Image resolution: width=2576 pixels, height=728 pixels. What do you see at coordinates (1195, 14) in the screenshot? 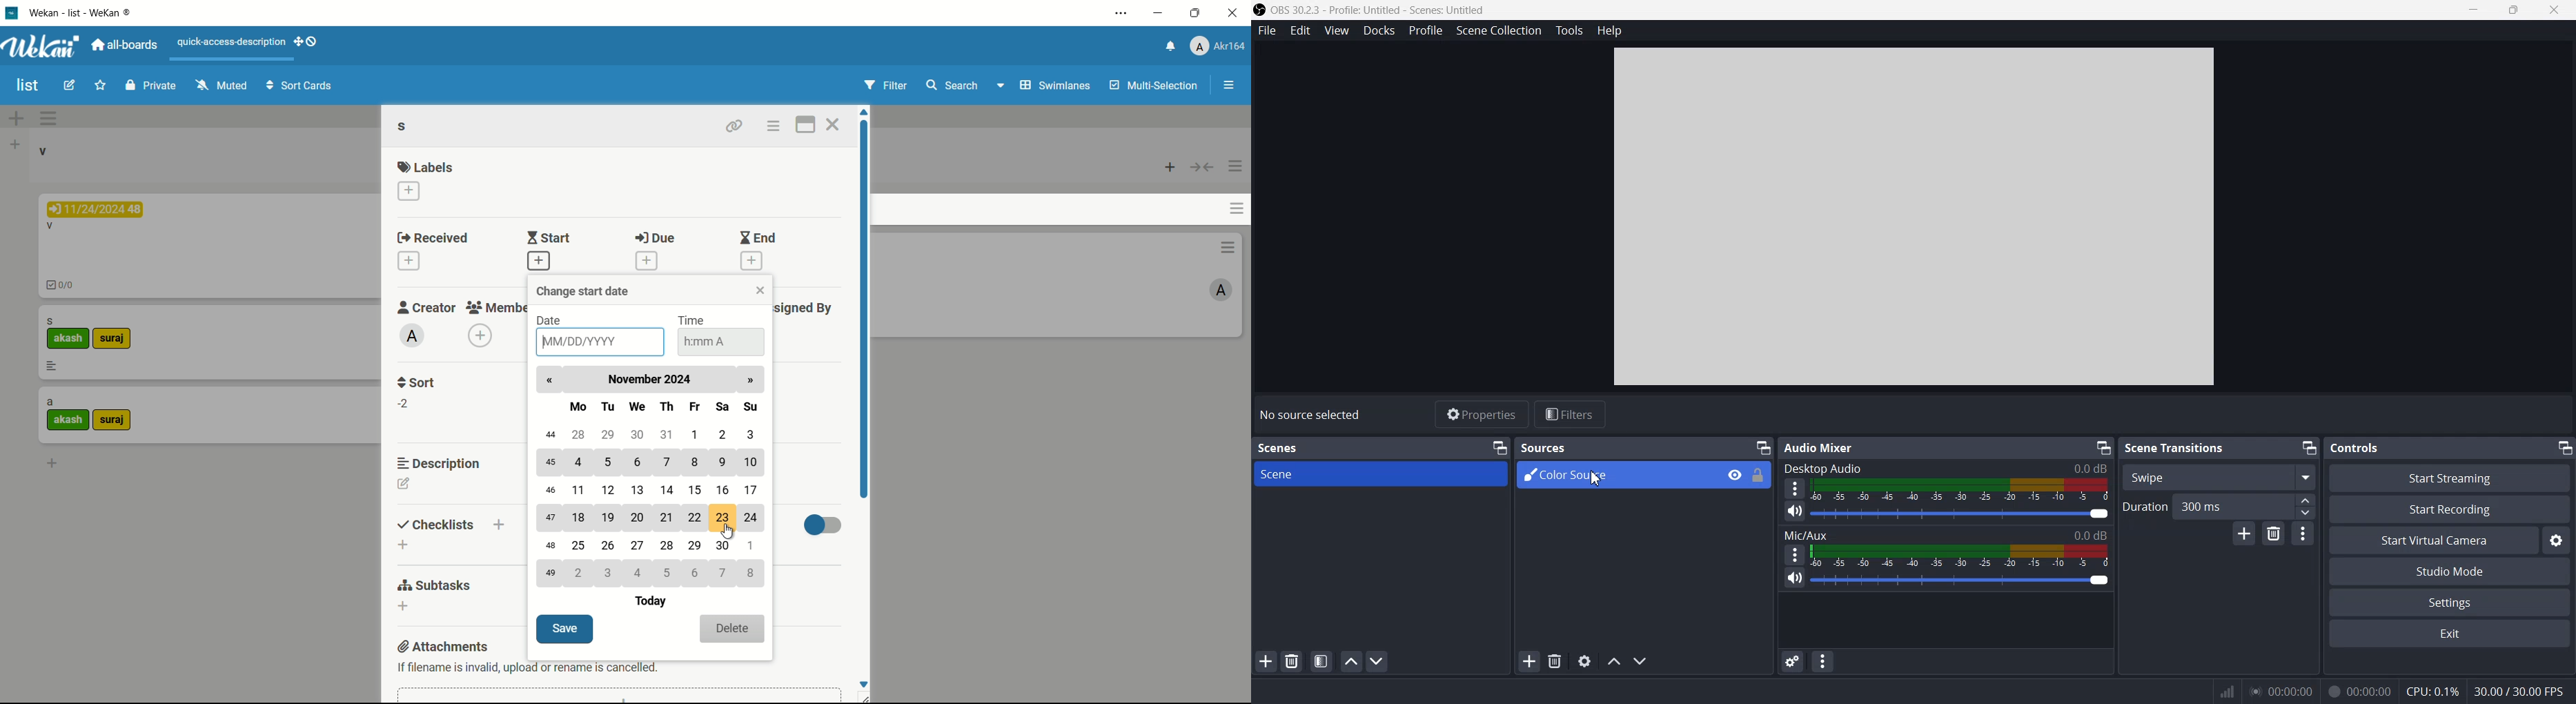
I see `maximize` at bounding box center [1195, 14].